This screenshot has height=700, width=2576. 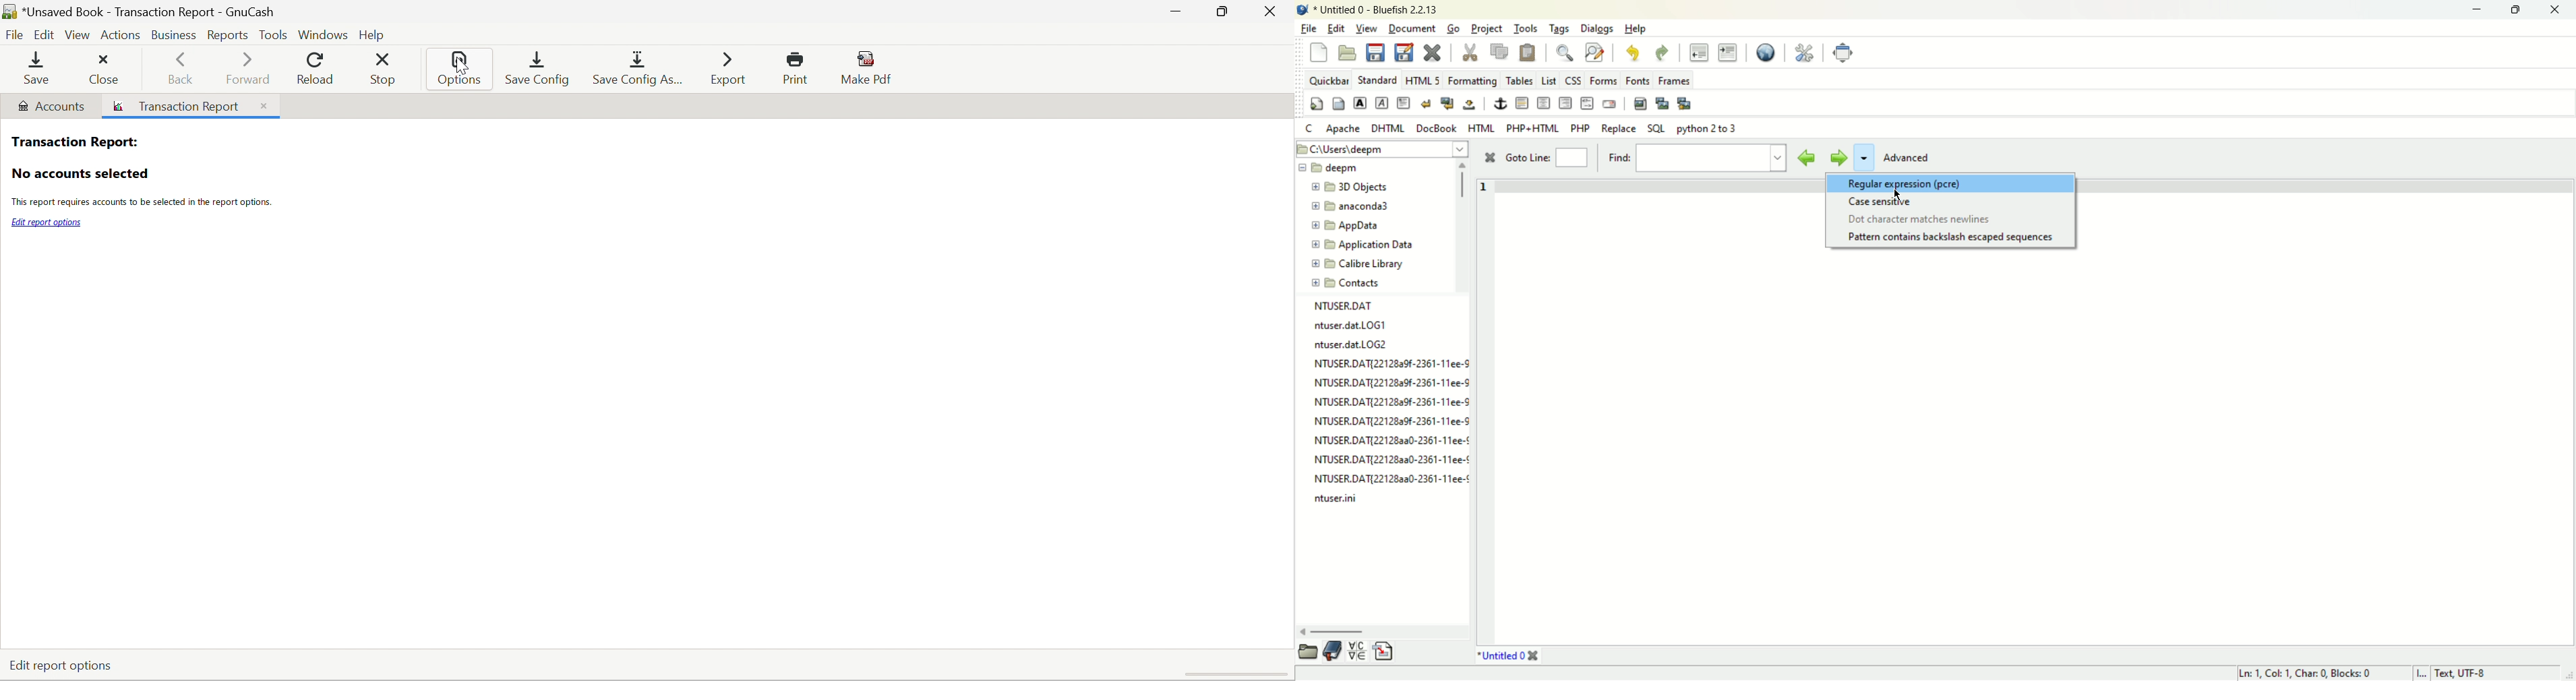 I want to click on preview in browser, so click(x=1766, y=52).